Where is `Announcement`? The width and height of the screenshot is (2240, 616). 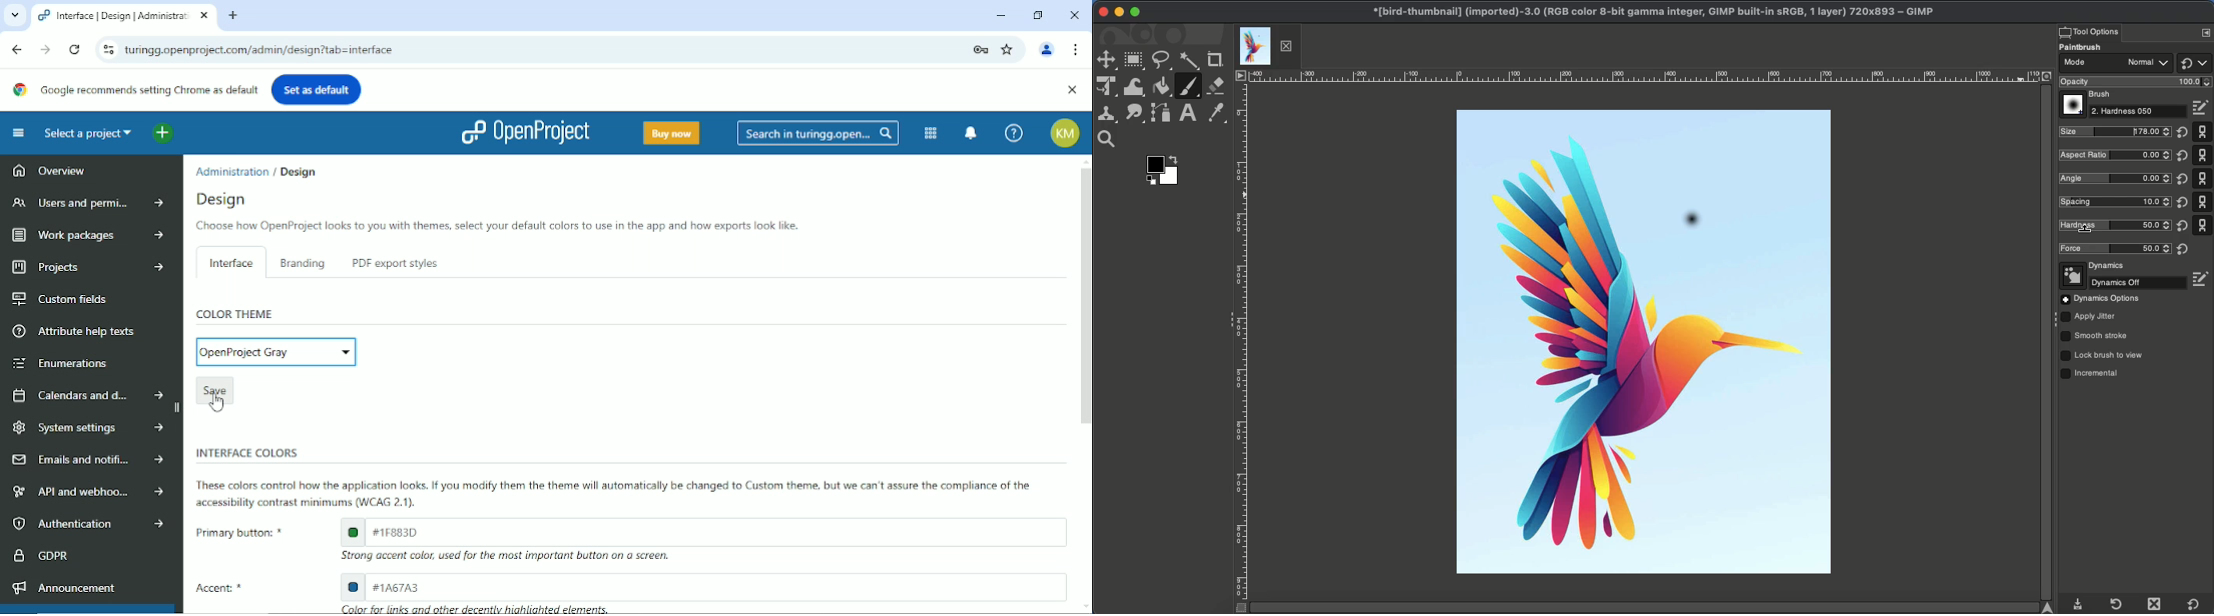
Announcement is located at coordinates (63, 587).